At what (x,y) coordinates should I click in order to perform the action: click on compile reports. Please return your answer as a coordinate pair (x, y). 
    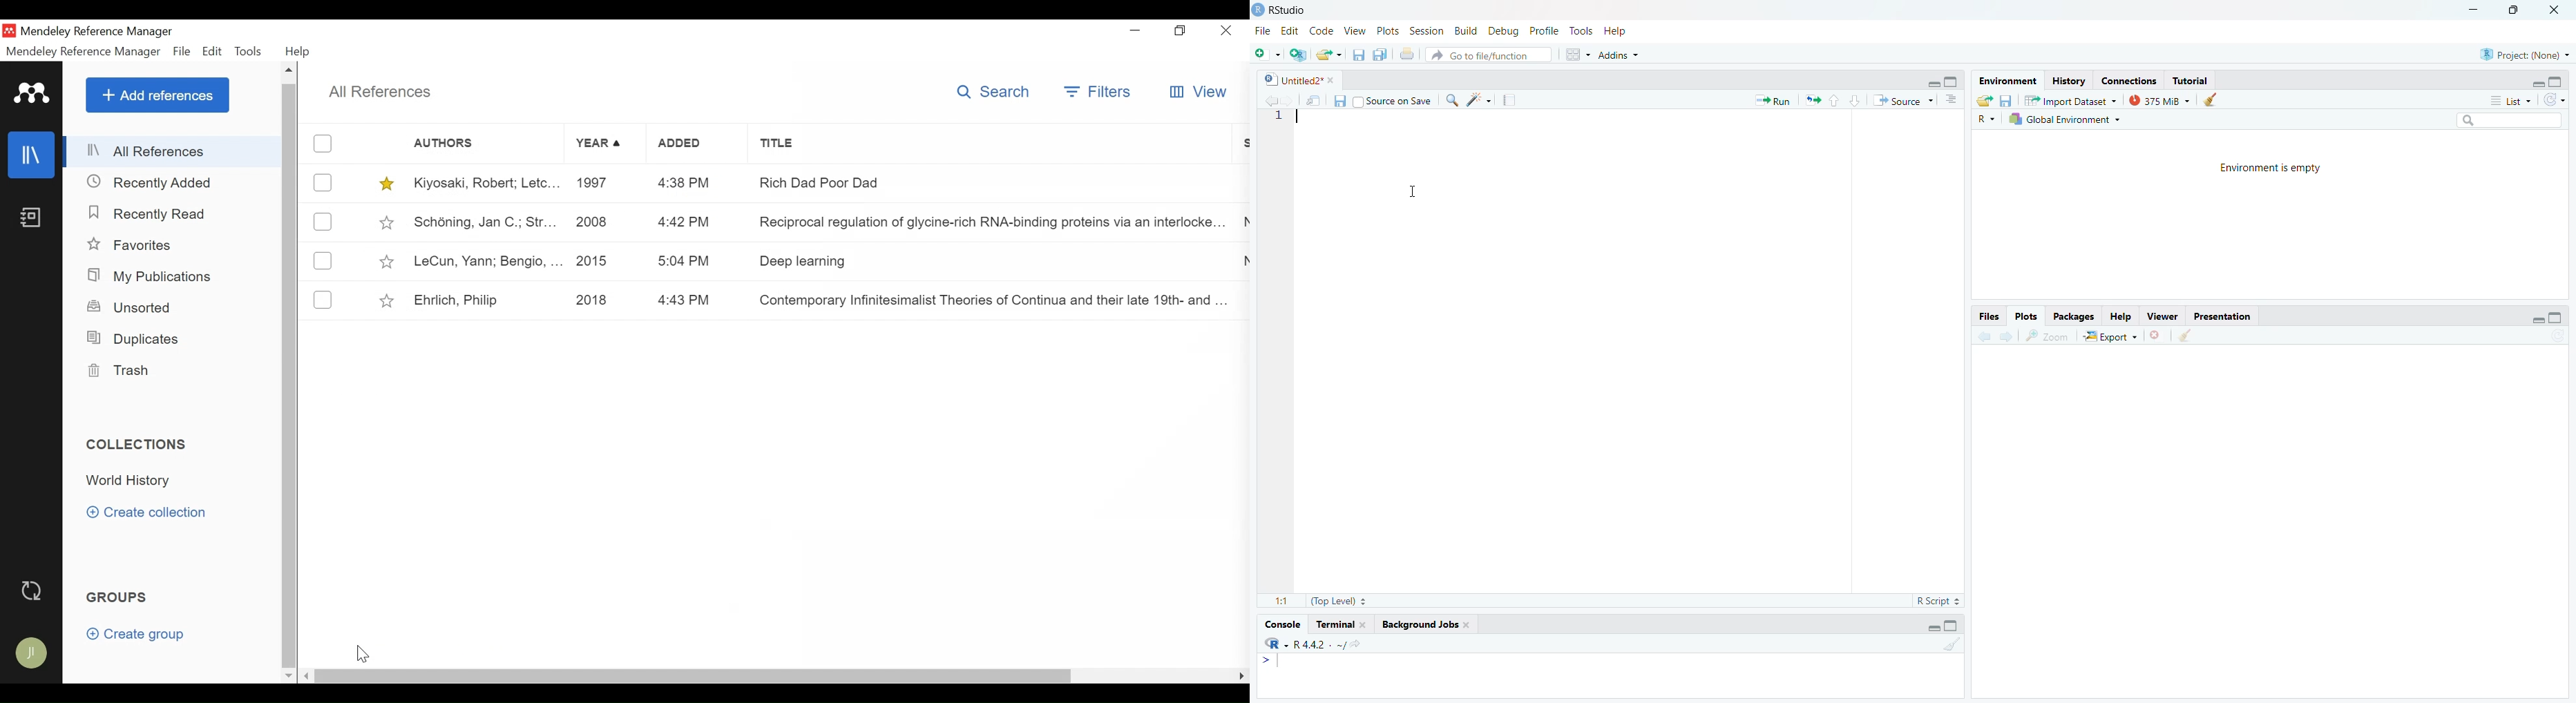
    Looking at the image, I should click on (1511, 102).